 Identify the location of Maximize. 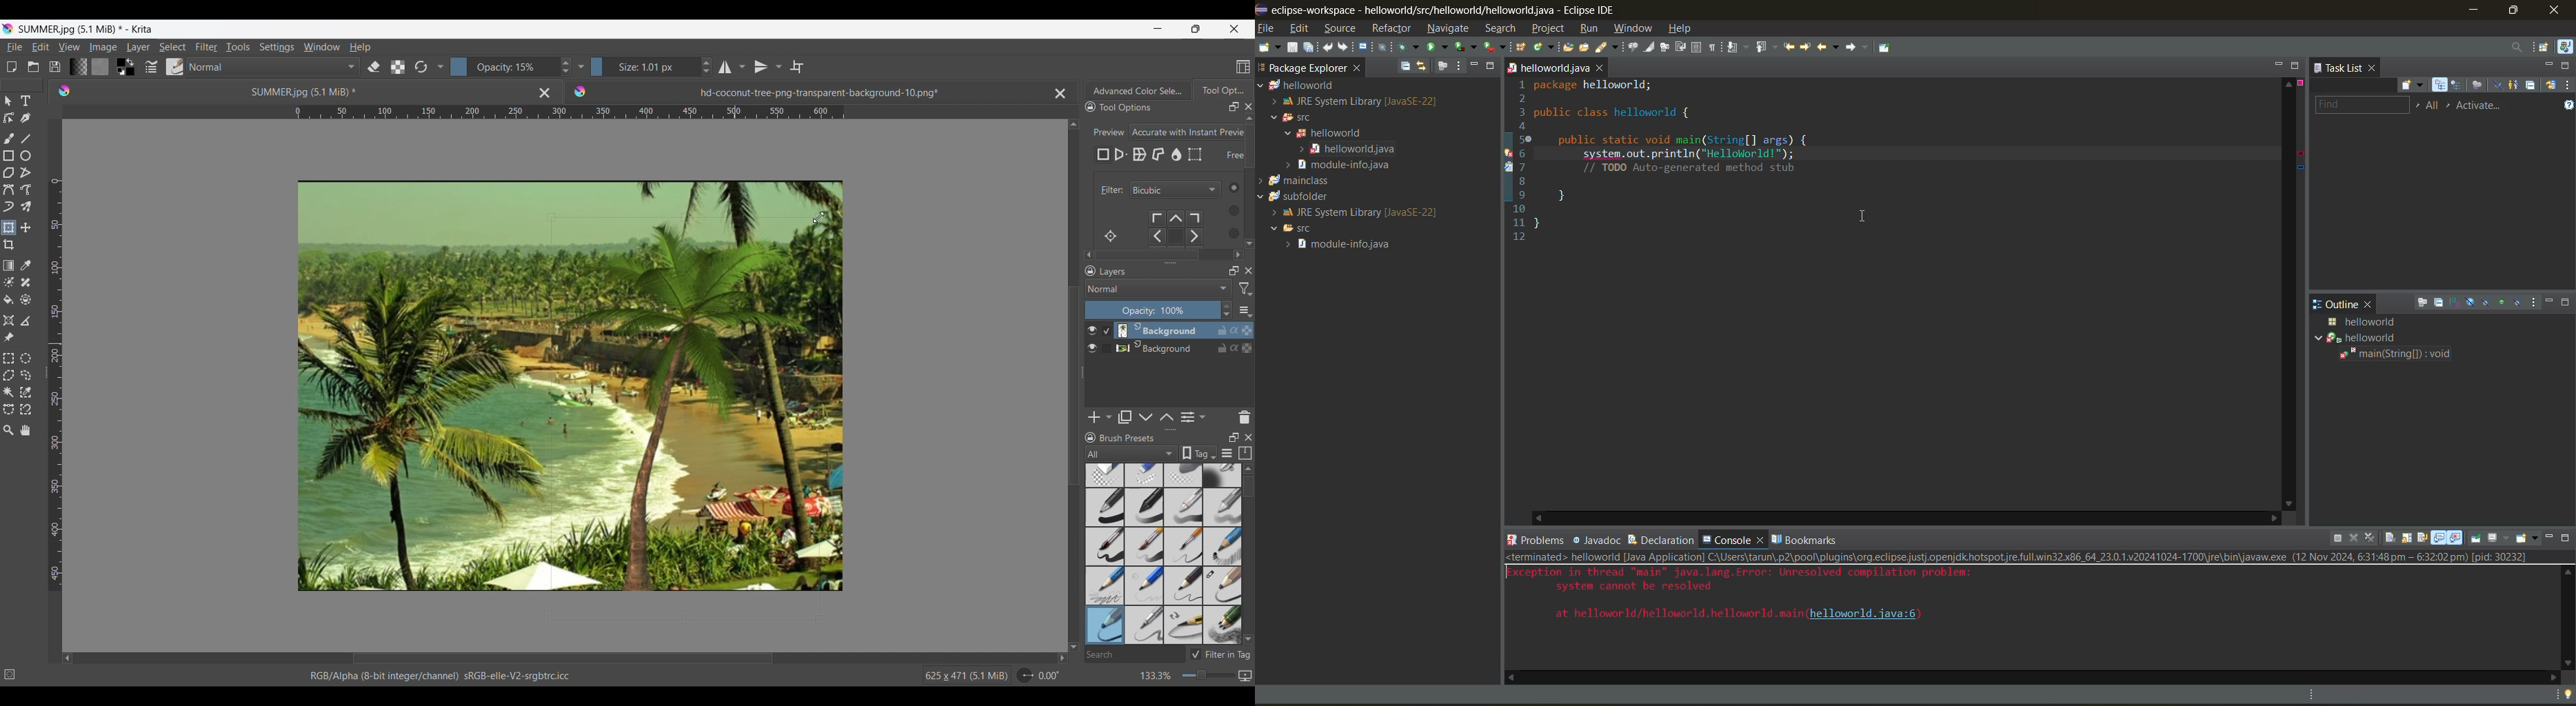
(1247, 328).